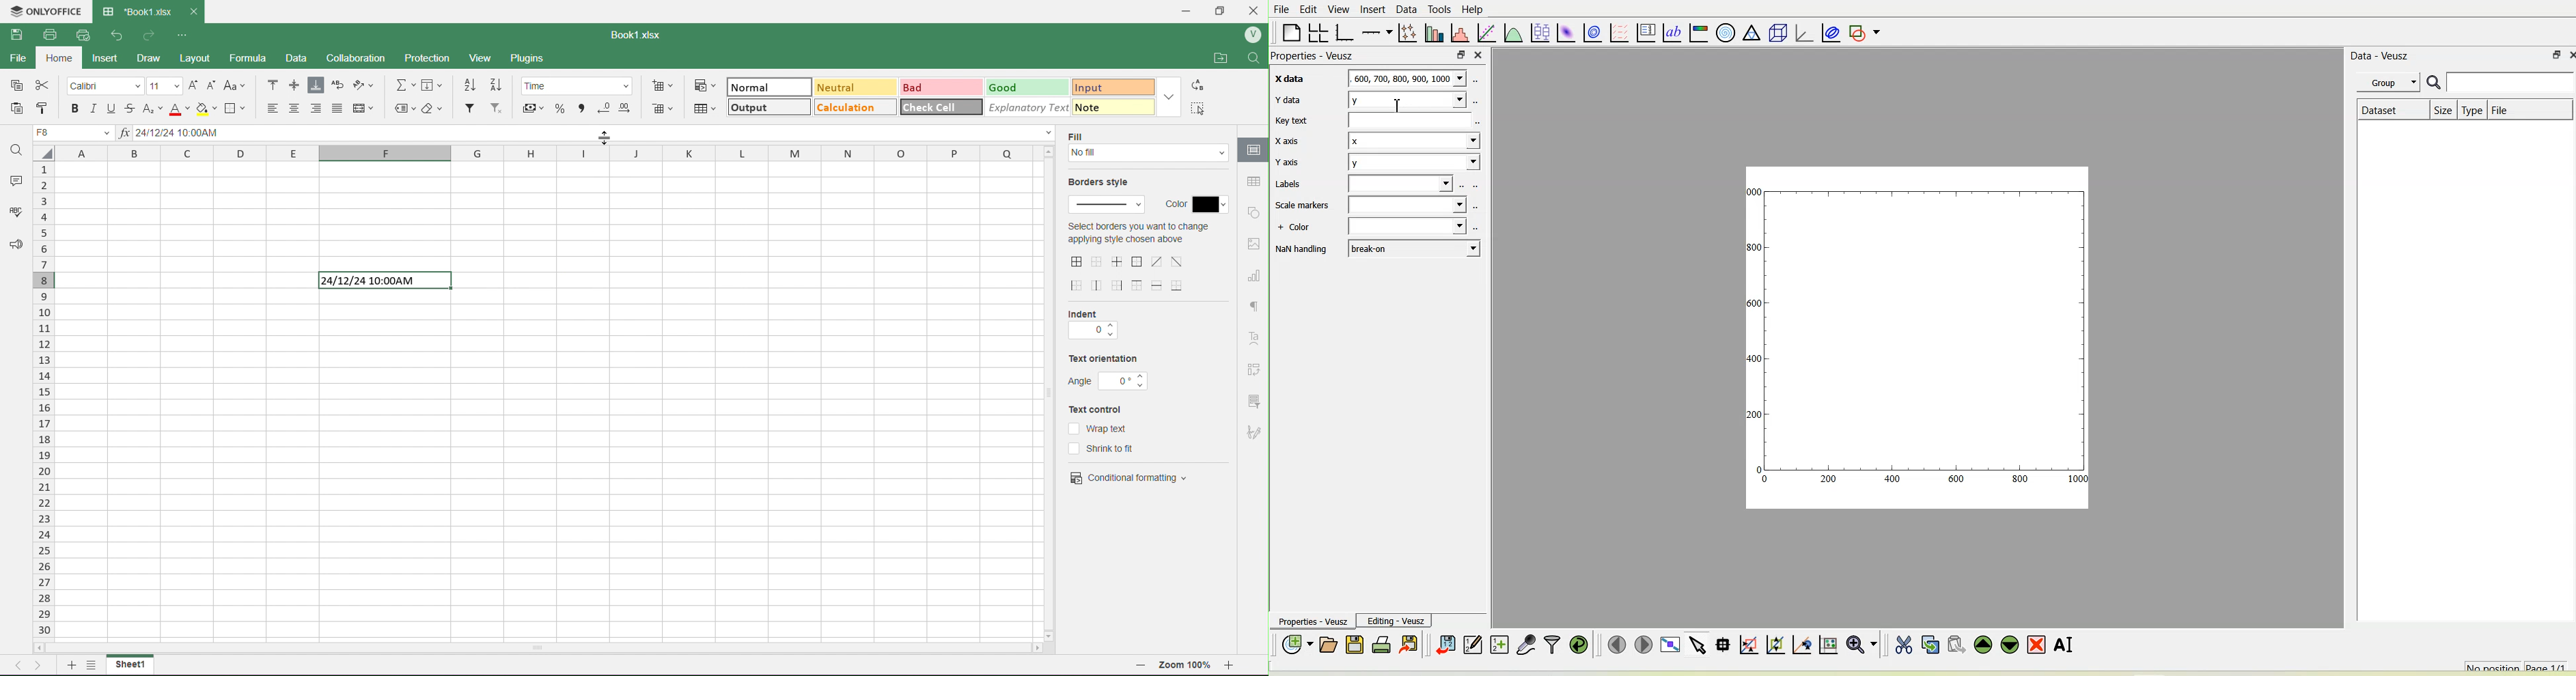 The image size is (2576, 700). What do you see at coordinates (380, 281) in the screenshot?
I see `24/12/24 10:00AM` at bounding box center [380, 281].